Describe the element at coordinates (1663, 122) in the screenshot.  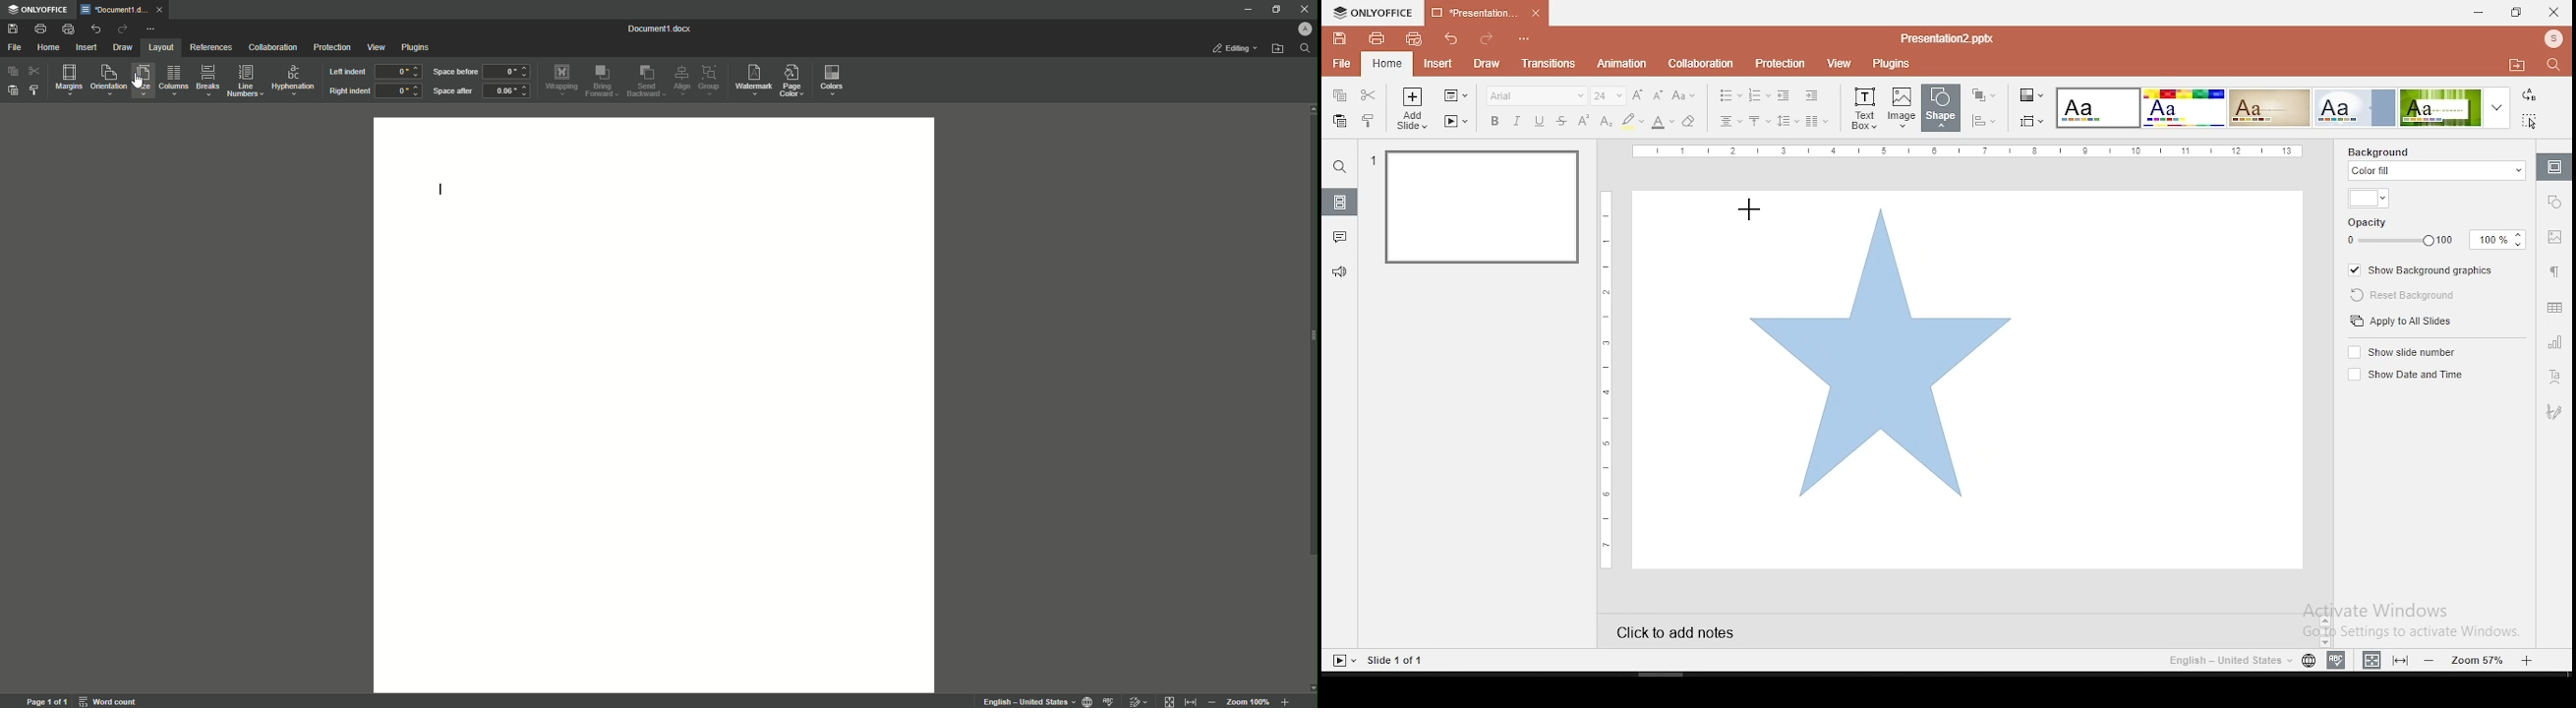
I see `font color` at that location.